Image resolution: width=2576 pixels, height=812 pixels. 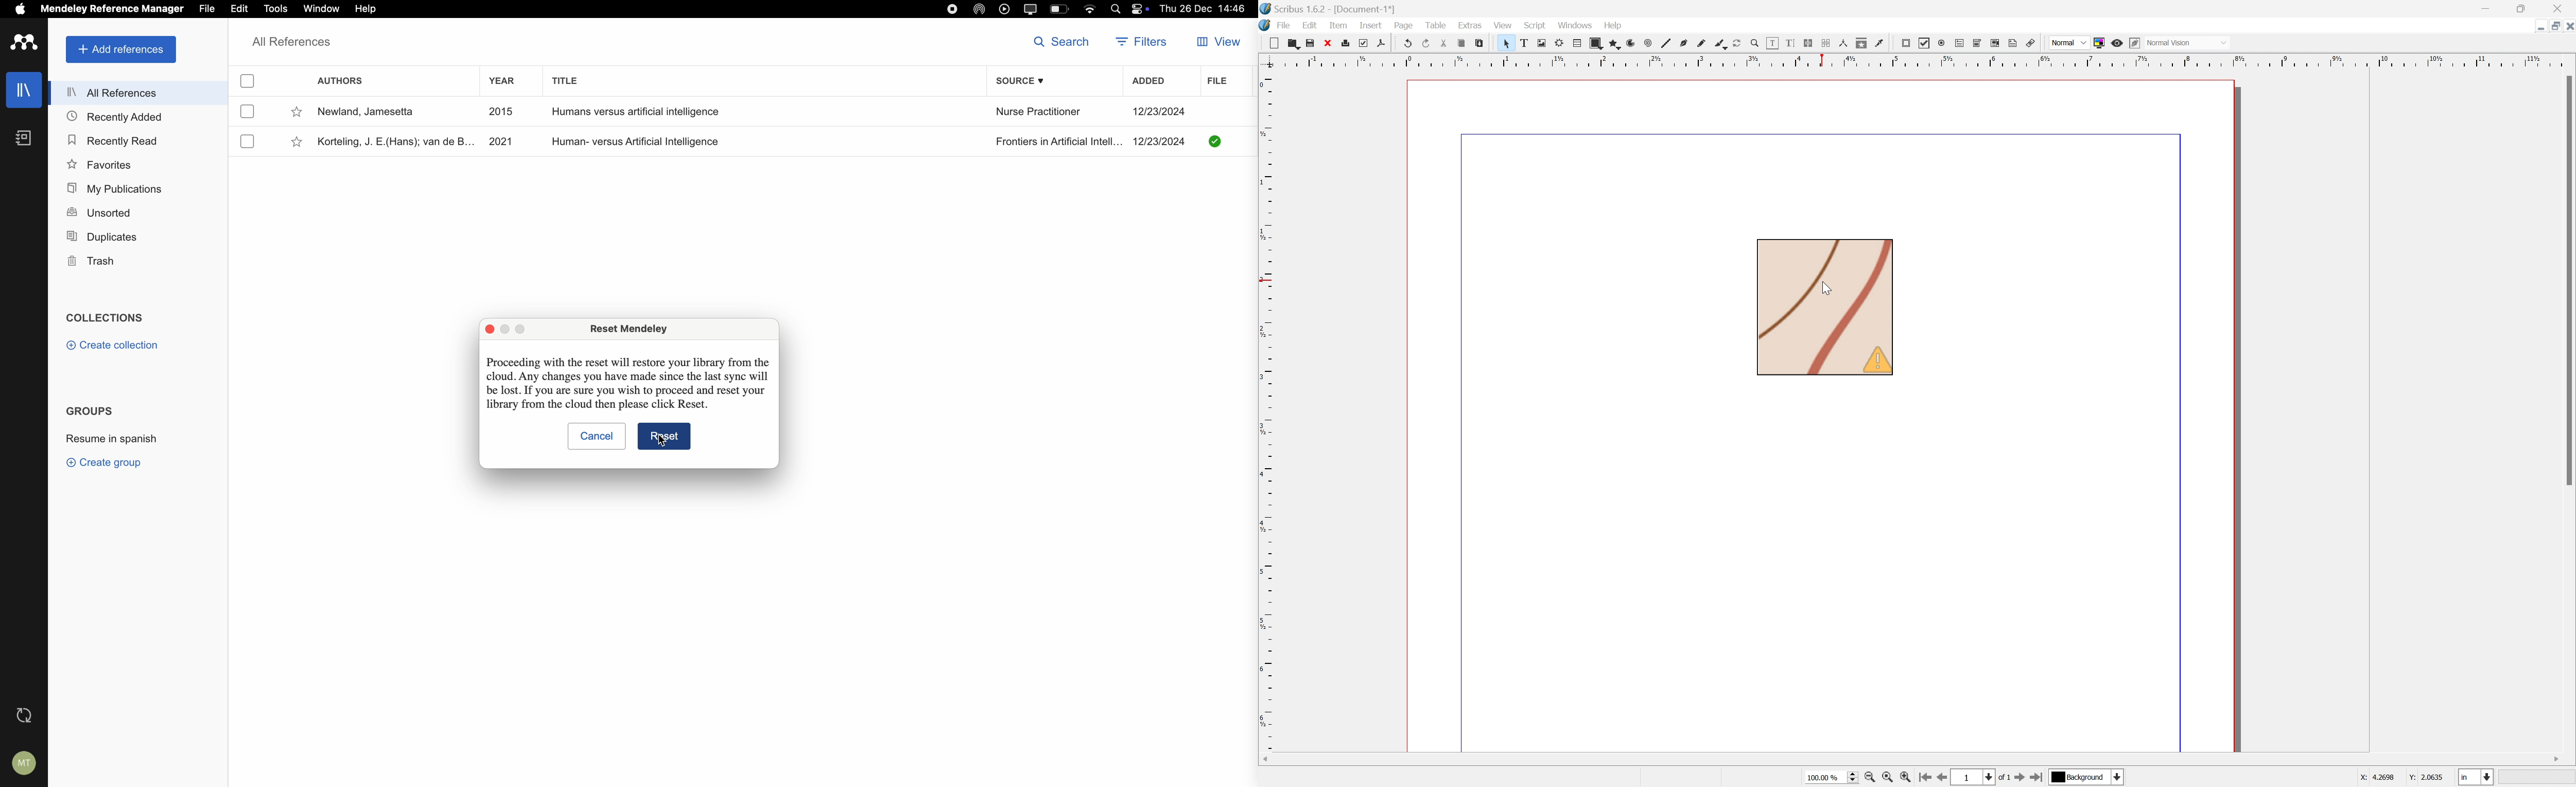 I want to click on Go to the next page, so click(x=2020, y=780).